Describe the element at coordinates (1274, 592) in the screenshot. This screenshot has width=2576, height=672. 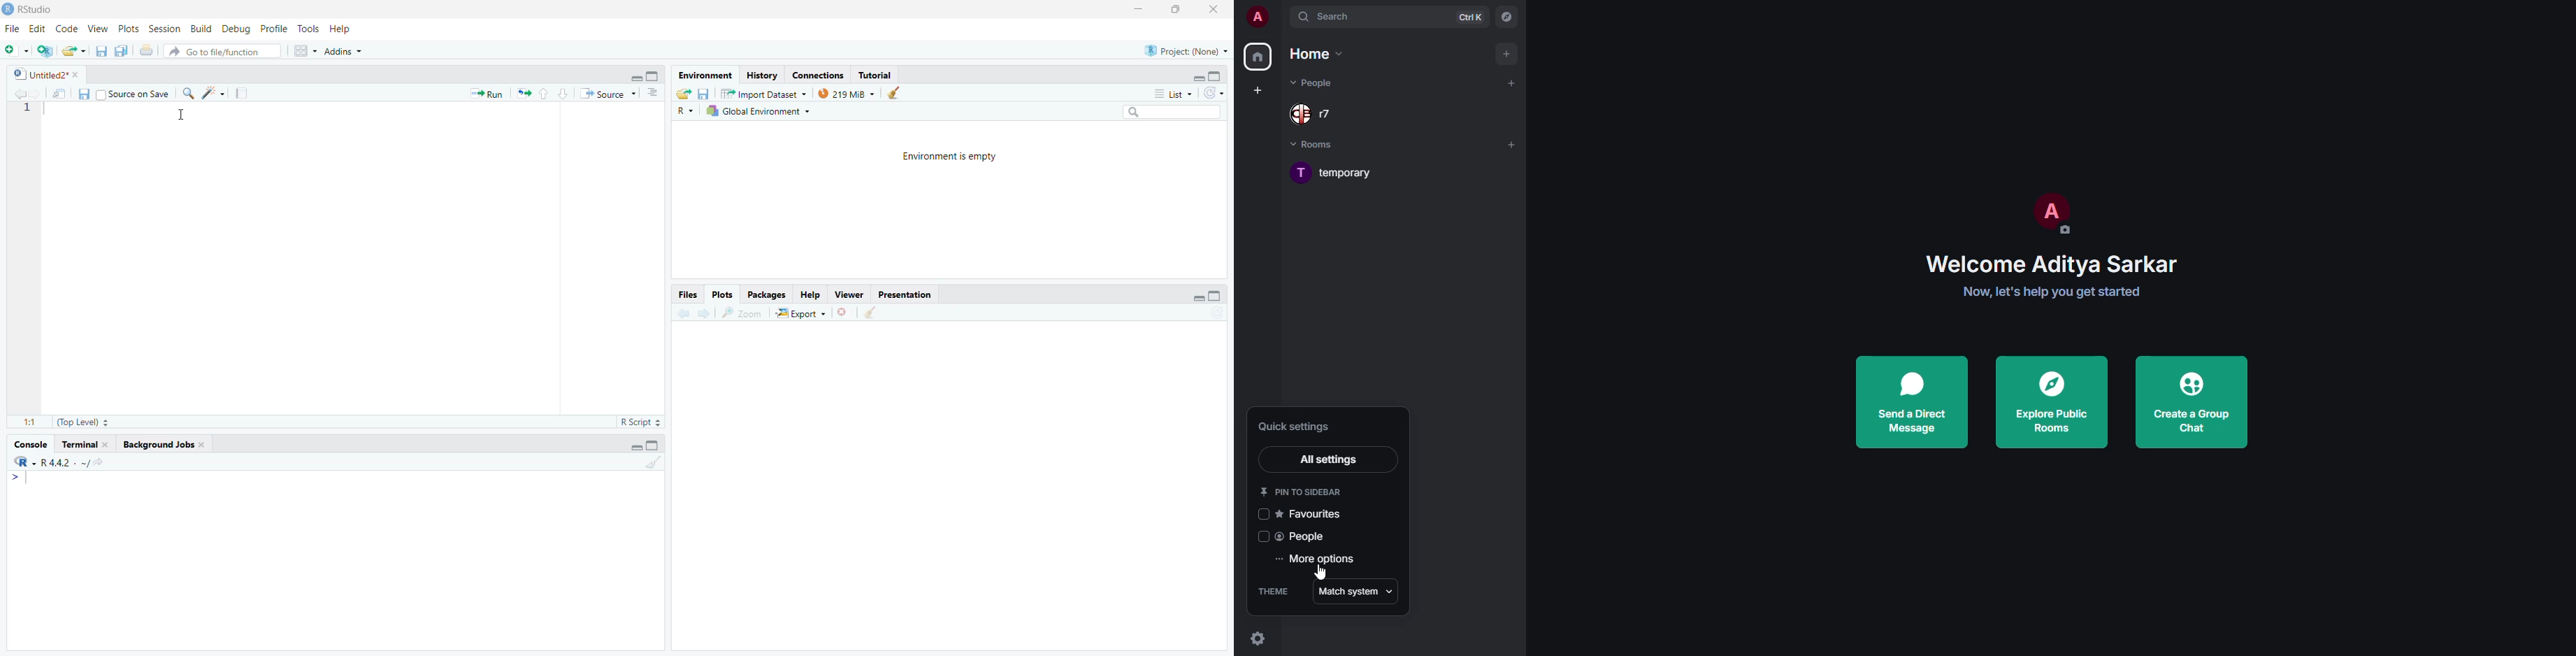
I see `theme` at that location.